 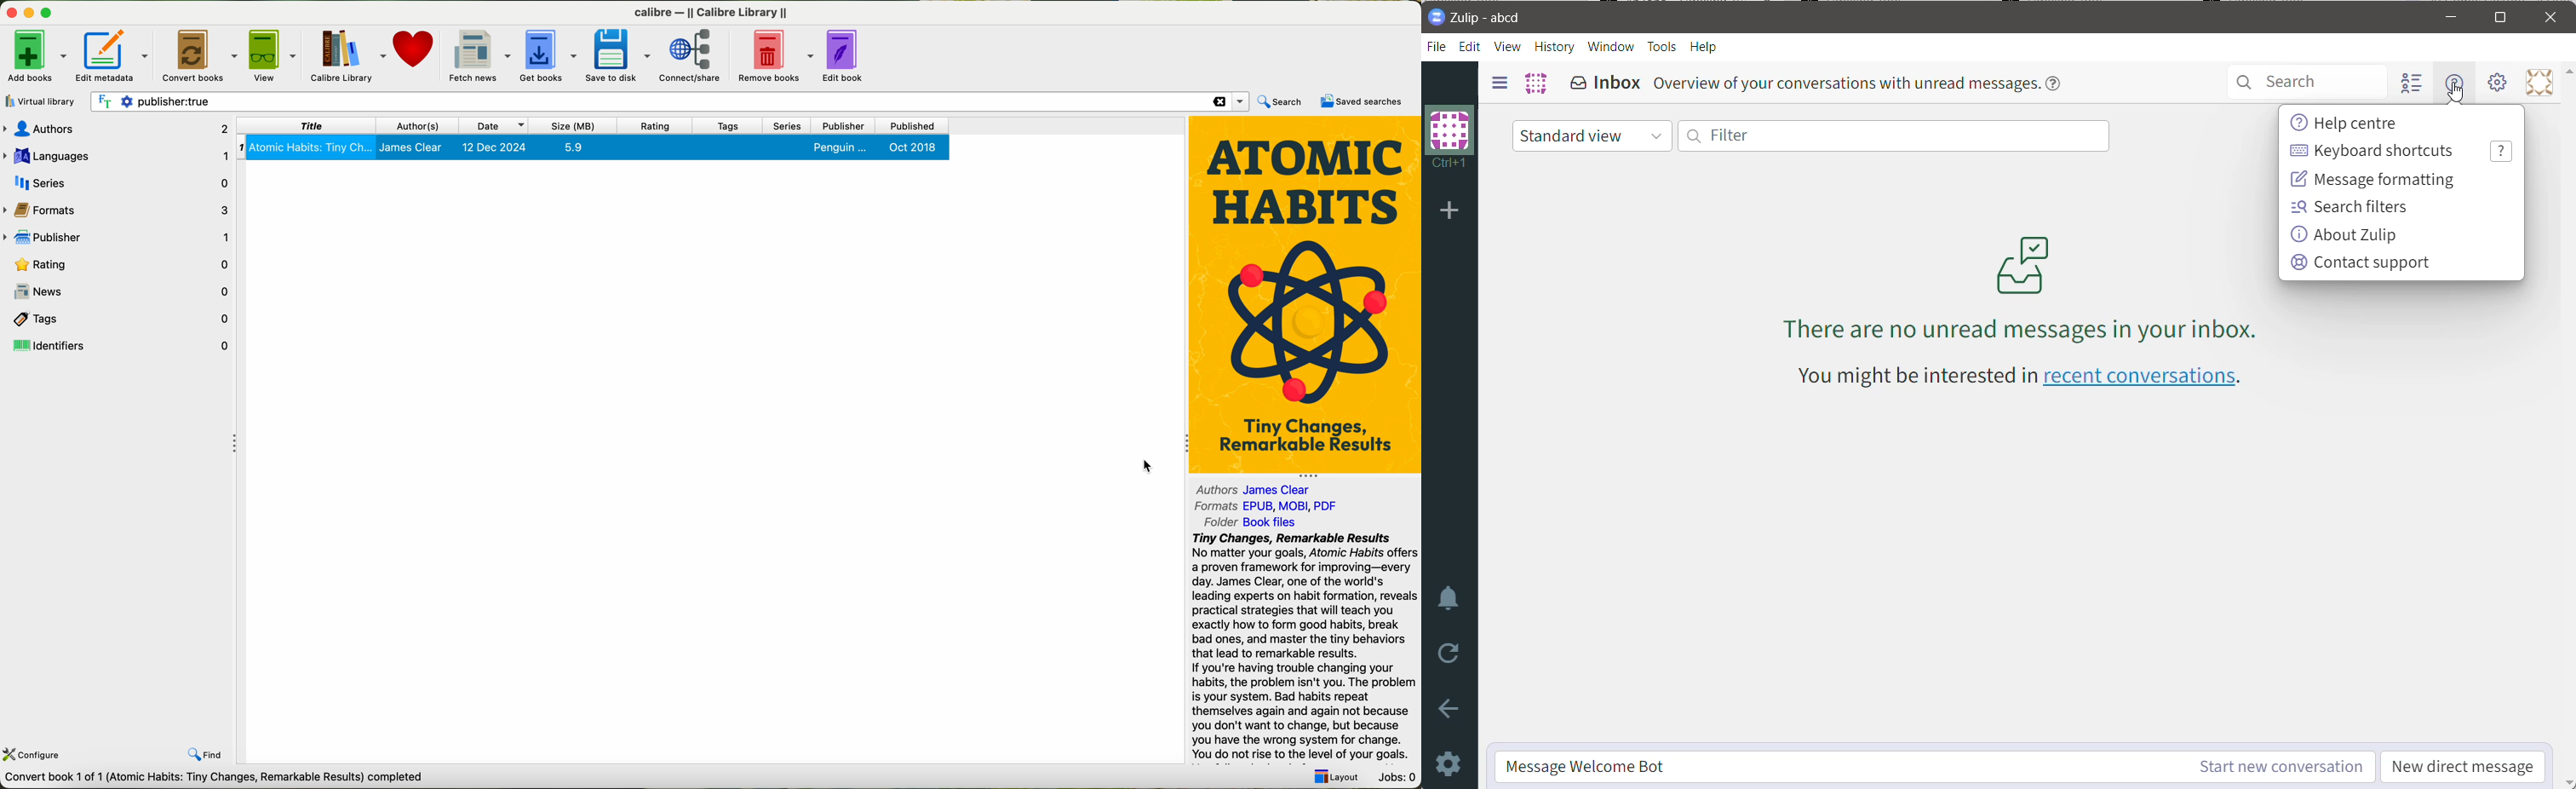 I want to click on size, so click(x=574, y=125).